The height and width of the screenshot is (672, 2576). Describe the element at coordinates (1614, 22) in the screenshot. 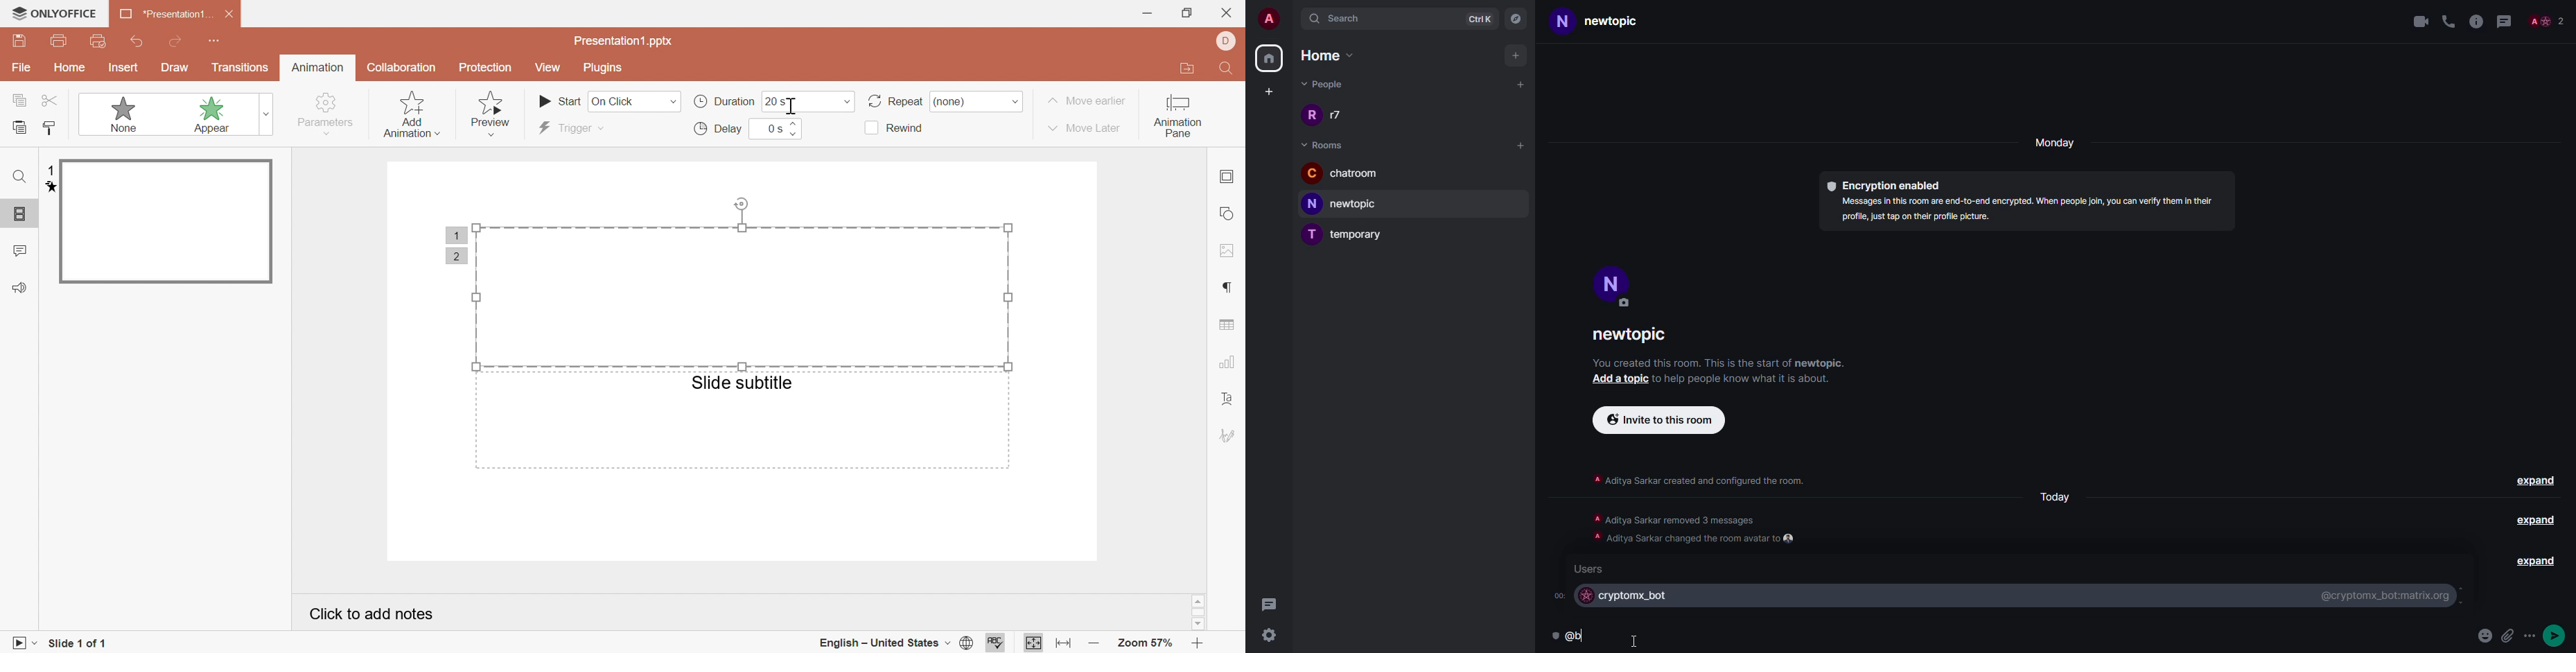

I see `newtopic` at that location.